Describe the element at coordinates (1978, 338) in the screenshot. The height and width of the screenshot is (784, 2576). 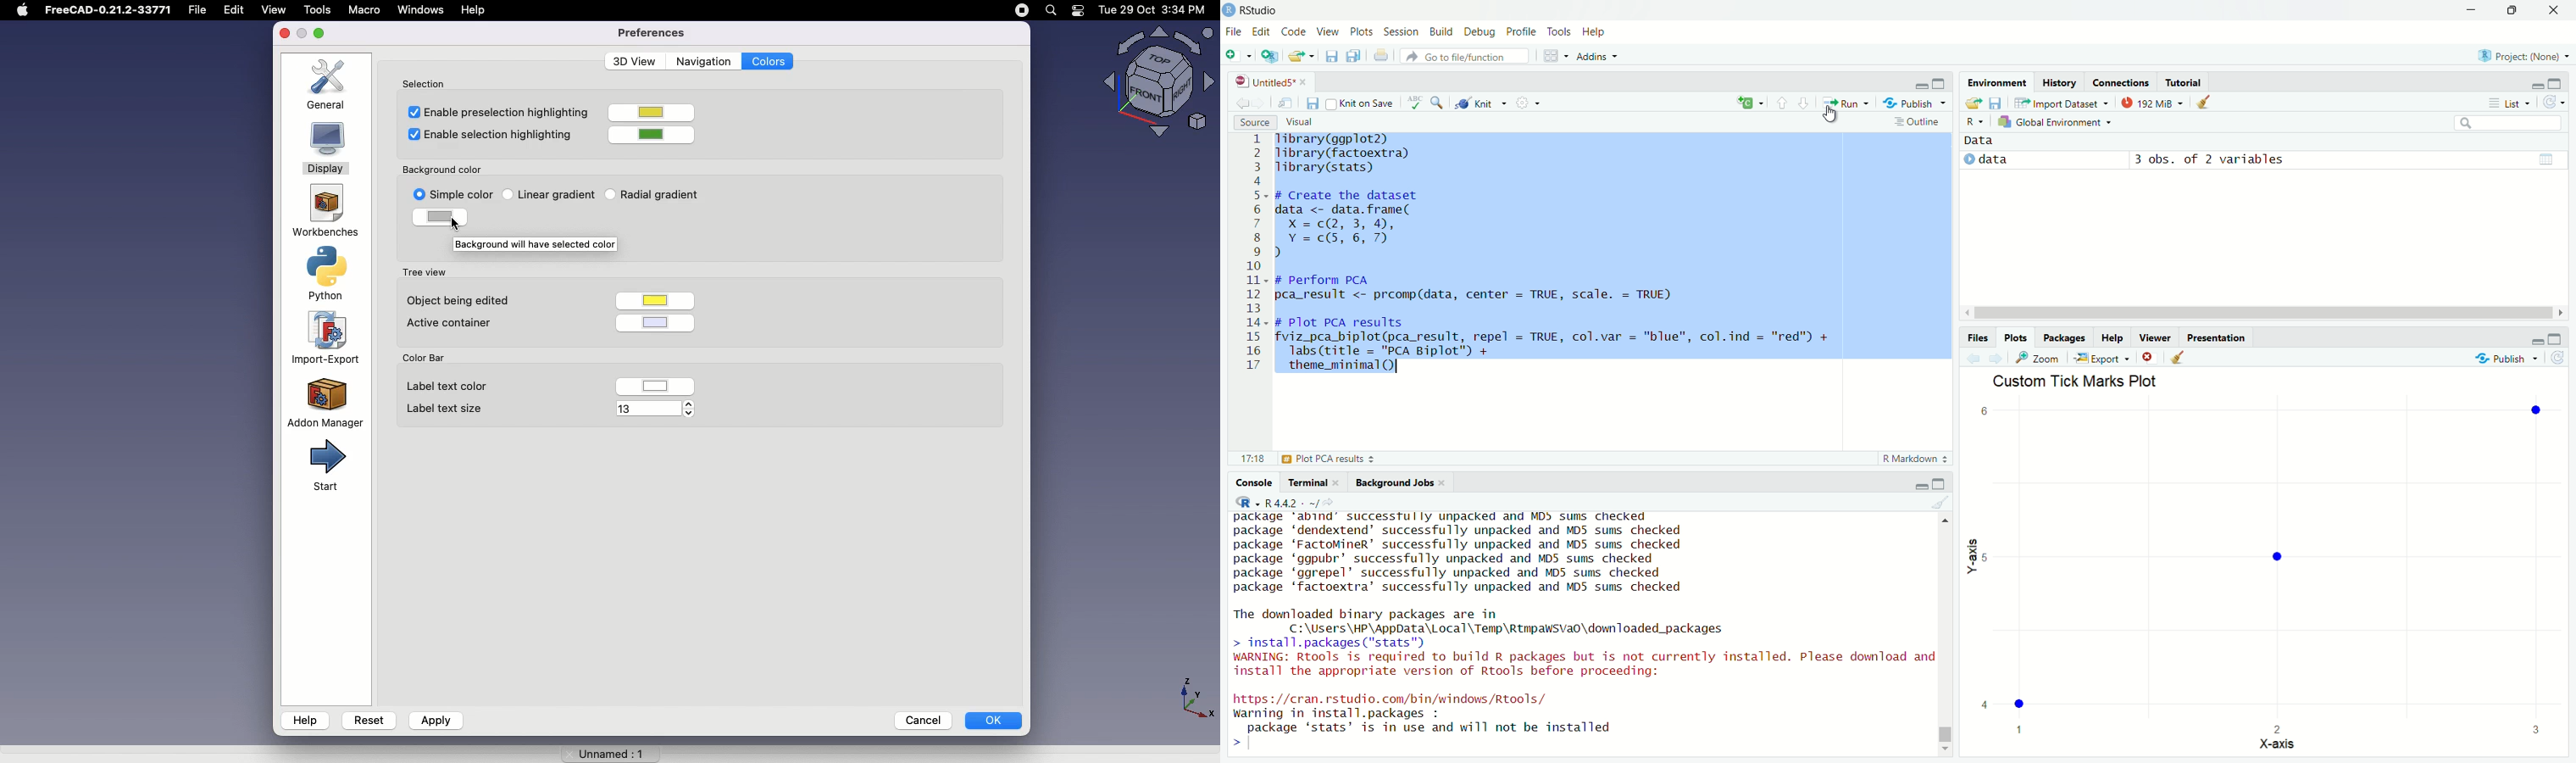
I see `Files` at that location.